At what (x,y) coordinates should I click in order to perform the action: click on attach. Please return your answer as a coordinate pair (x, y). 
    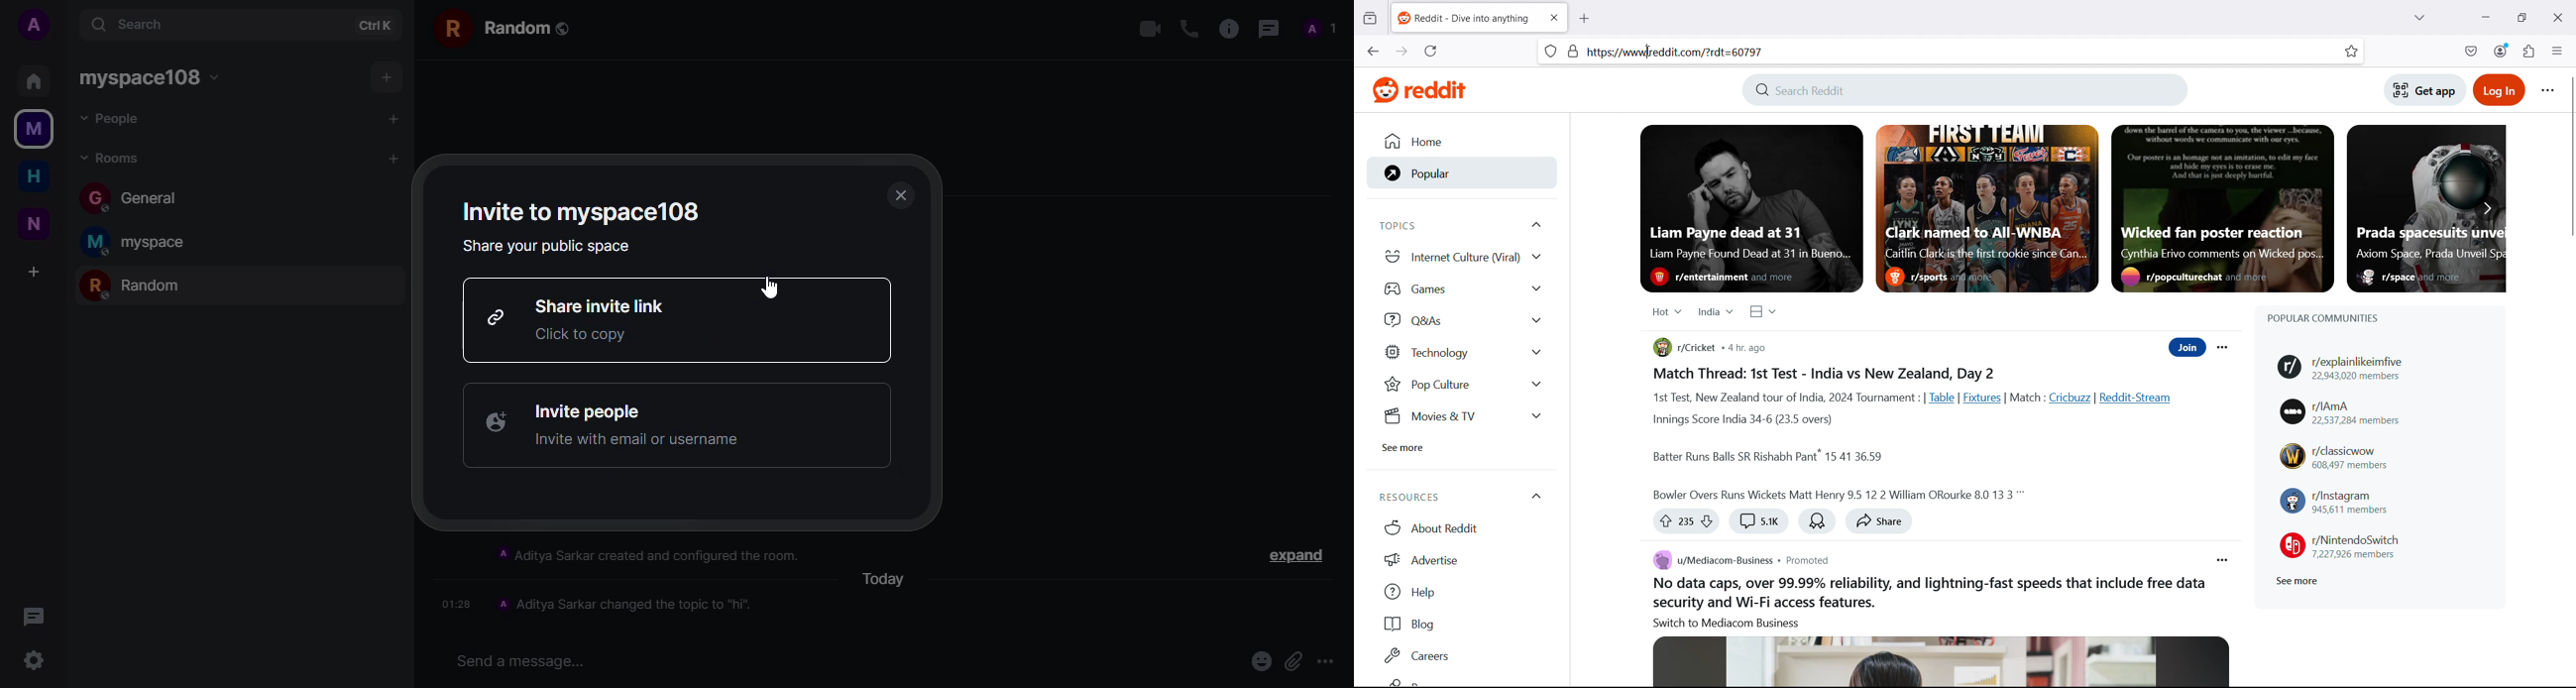
    Looking at the image, I should click on (1293, 660).